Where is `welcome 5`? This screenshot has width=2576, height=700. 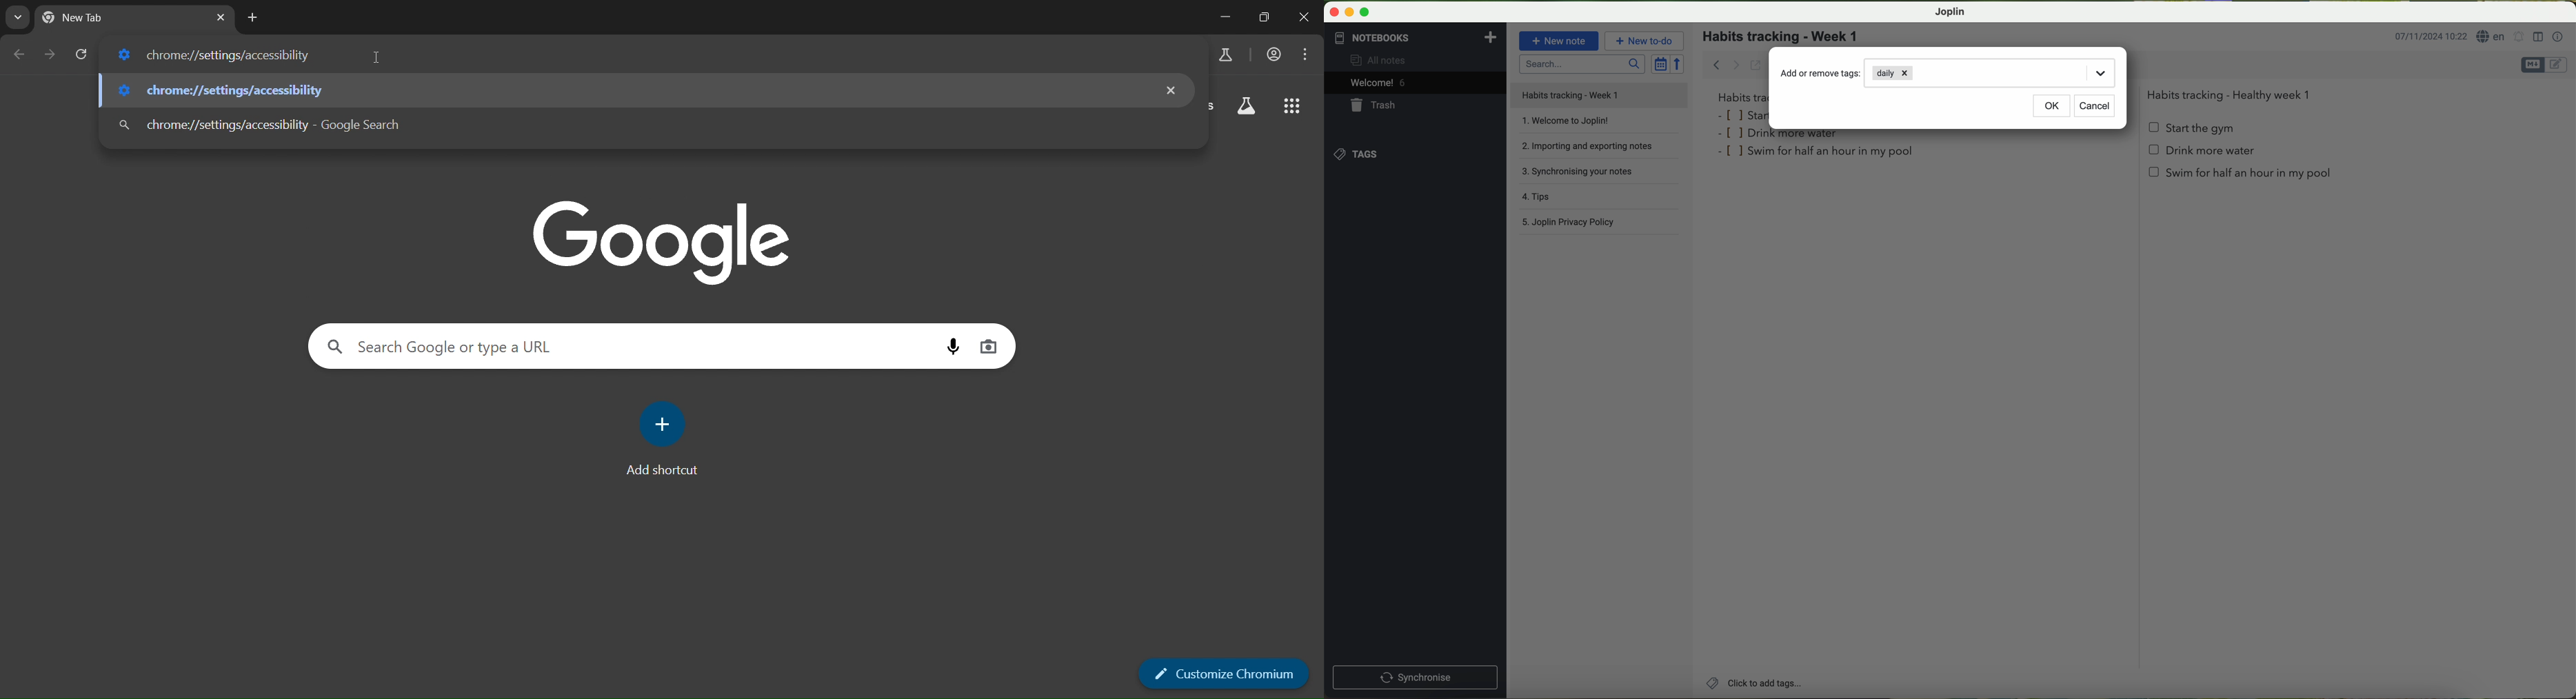 welcome 5 is located at coordinates (1378, 82).